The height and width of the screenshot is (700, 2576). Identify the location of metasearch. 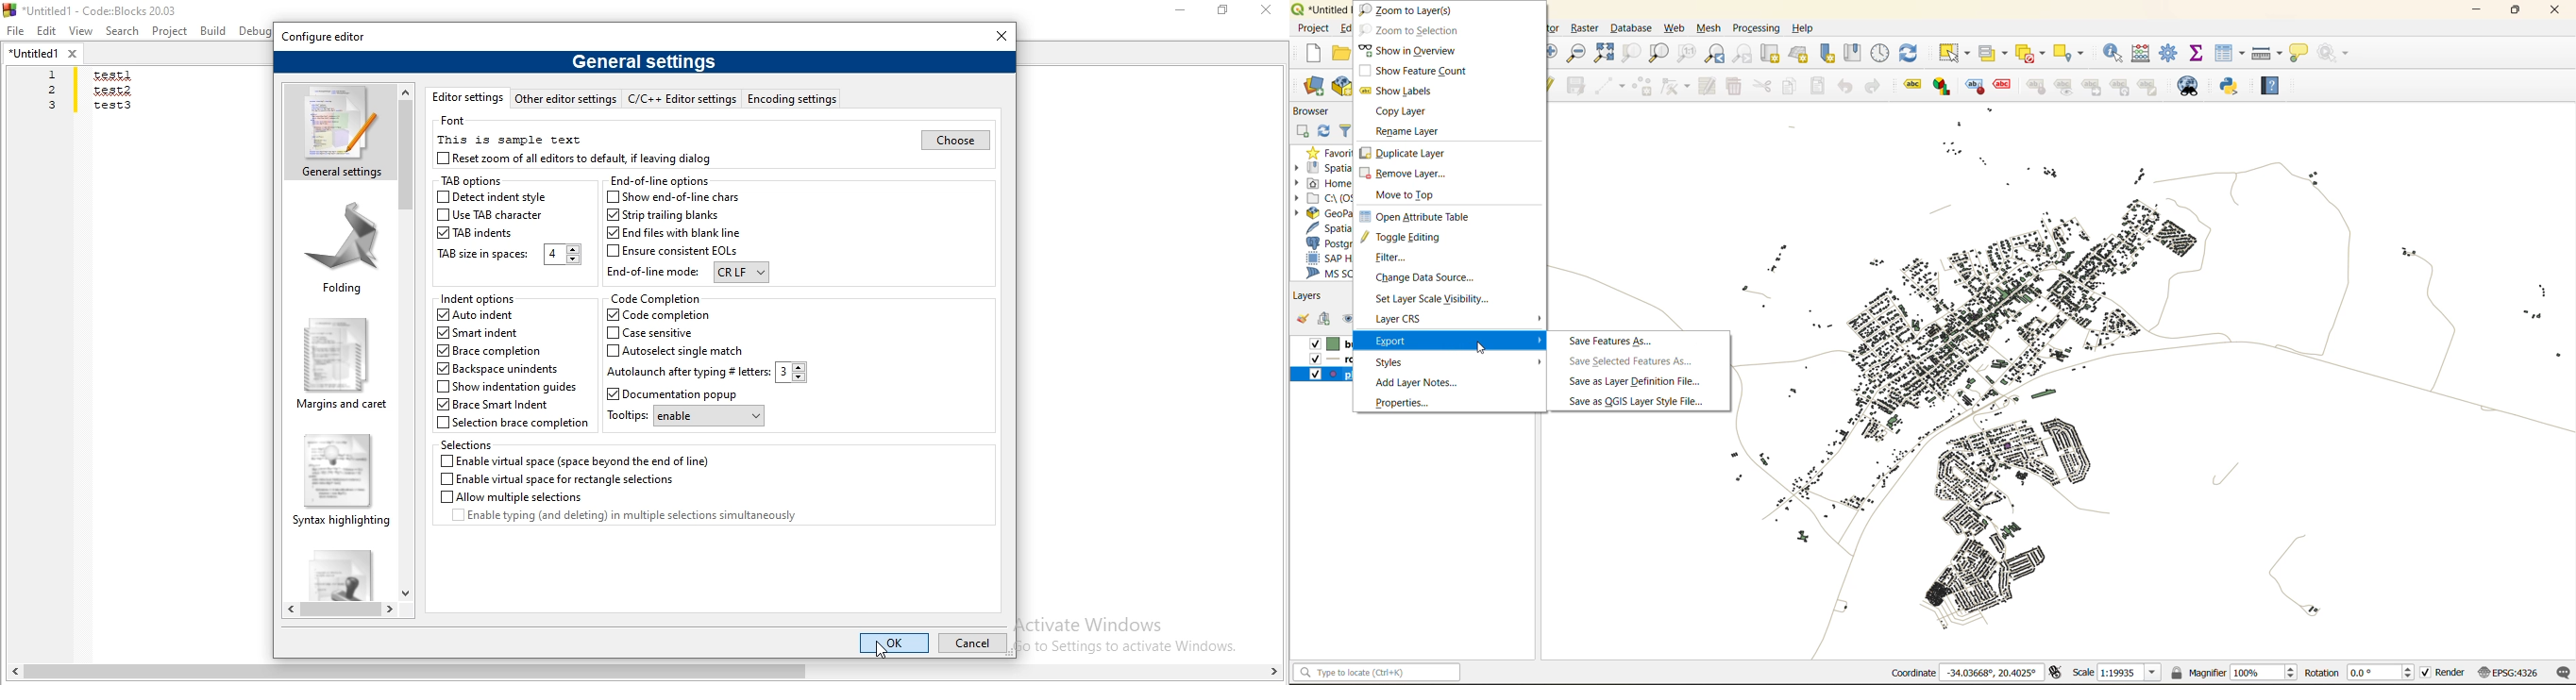
(2191, 87).